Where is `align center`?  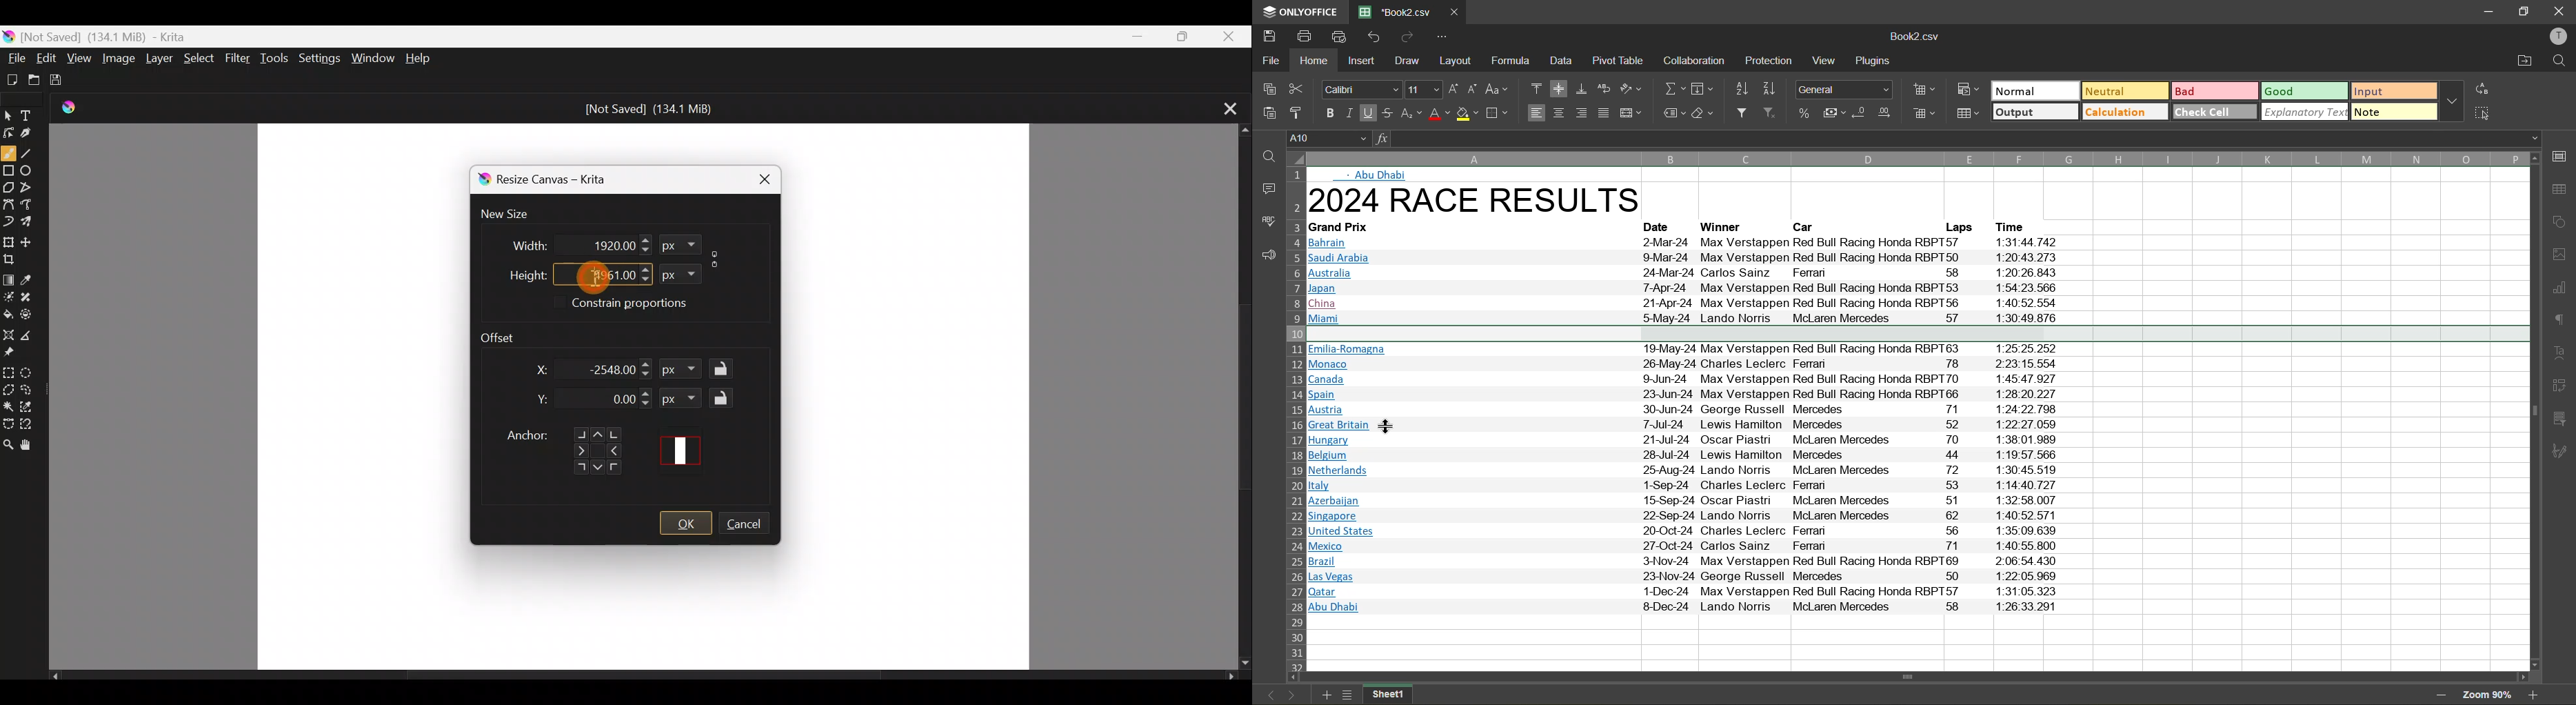 align center is located at coordinates (1558, 113).